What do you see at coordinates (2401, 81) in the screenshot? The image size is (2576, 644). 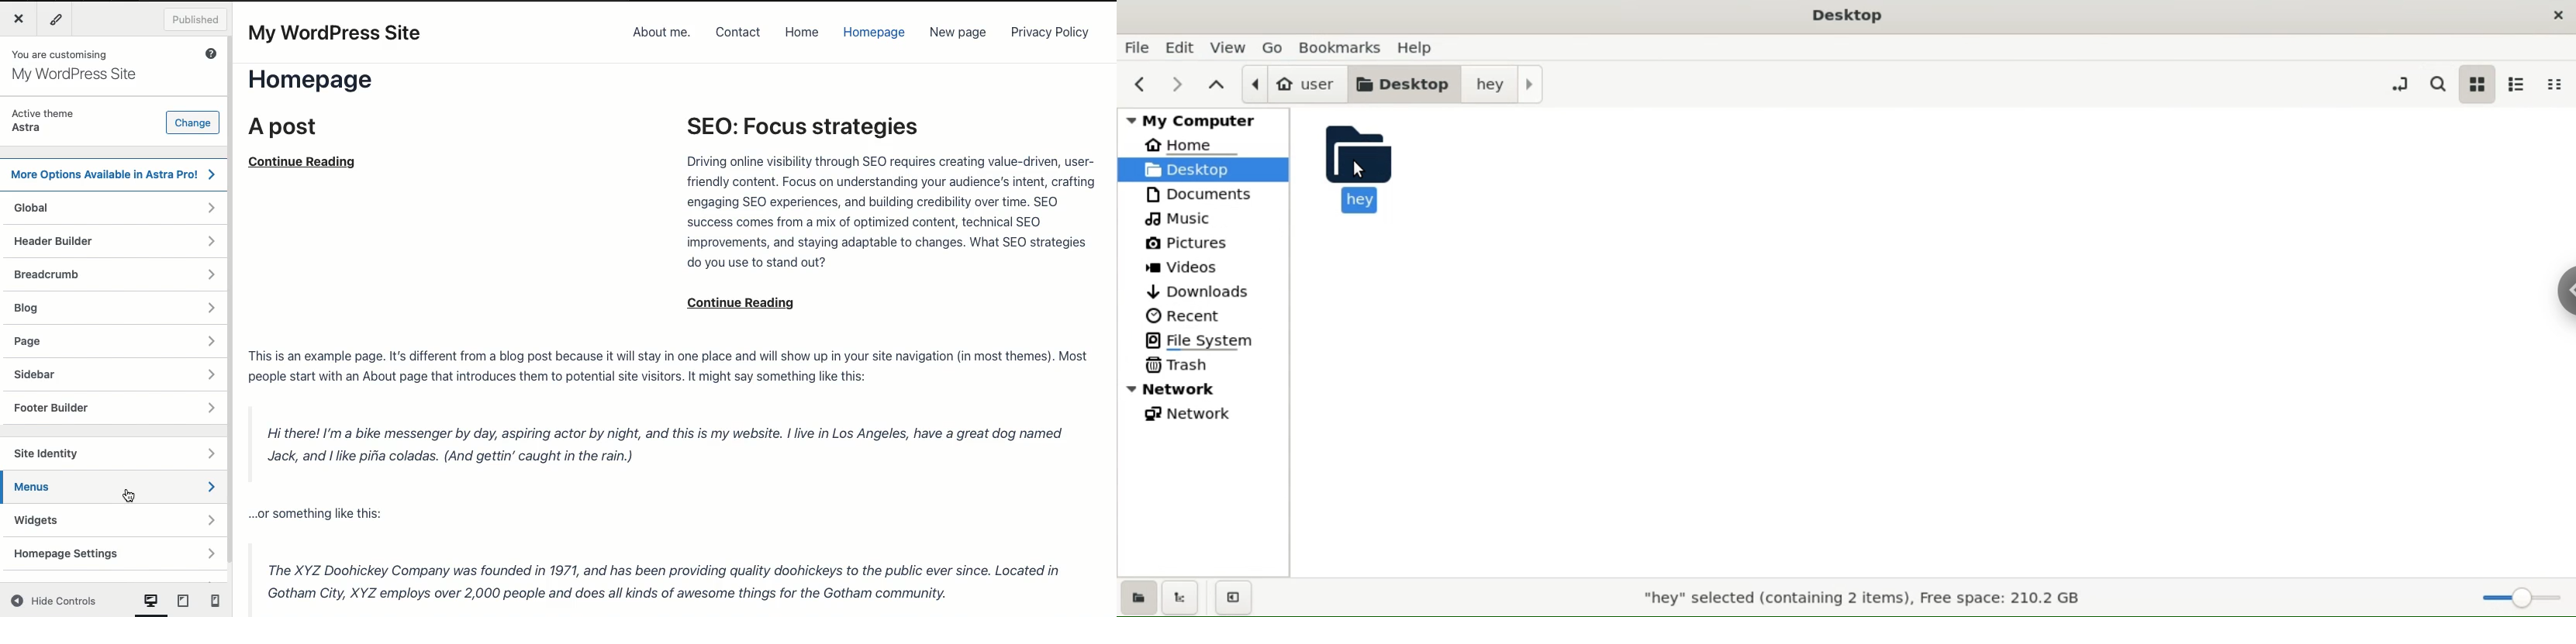 I see `toggle location entry` at bounding box center [2401, 81].